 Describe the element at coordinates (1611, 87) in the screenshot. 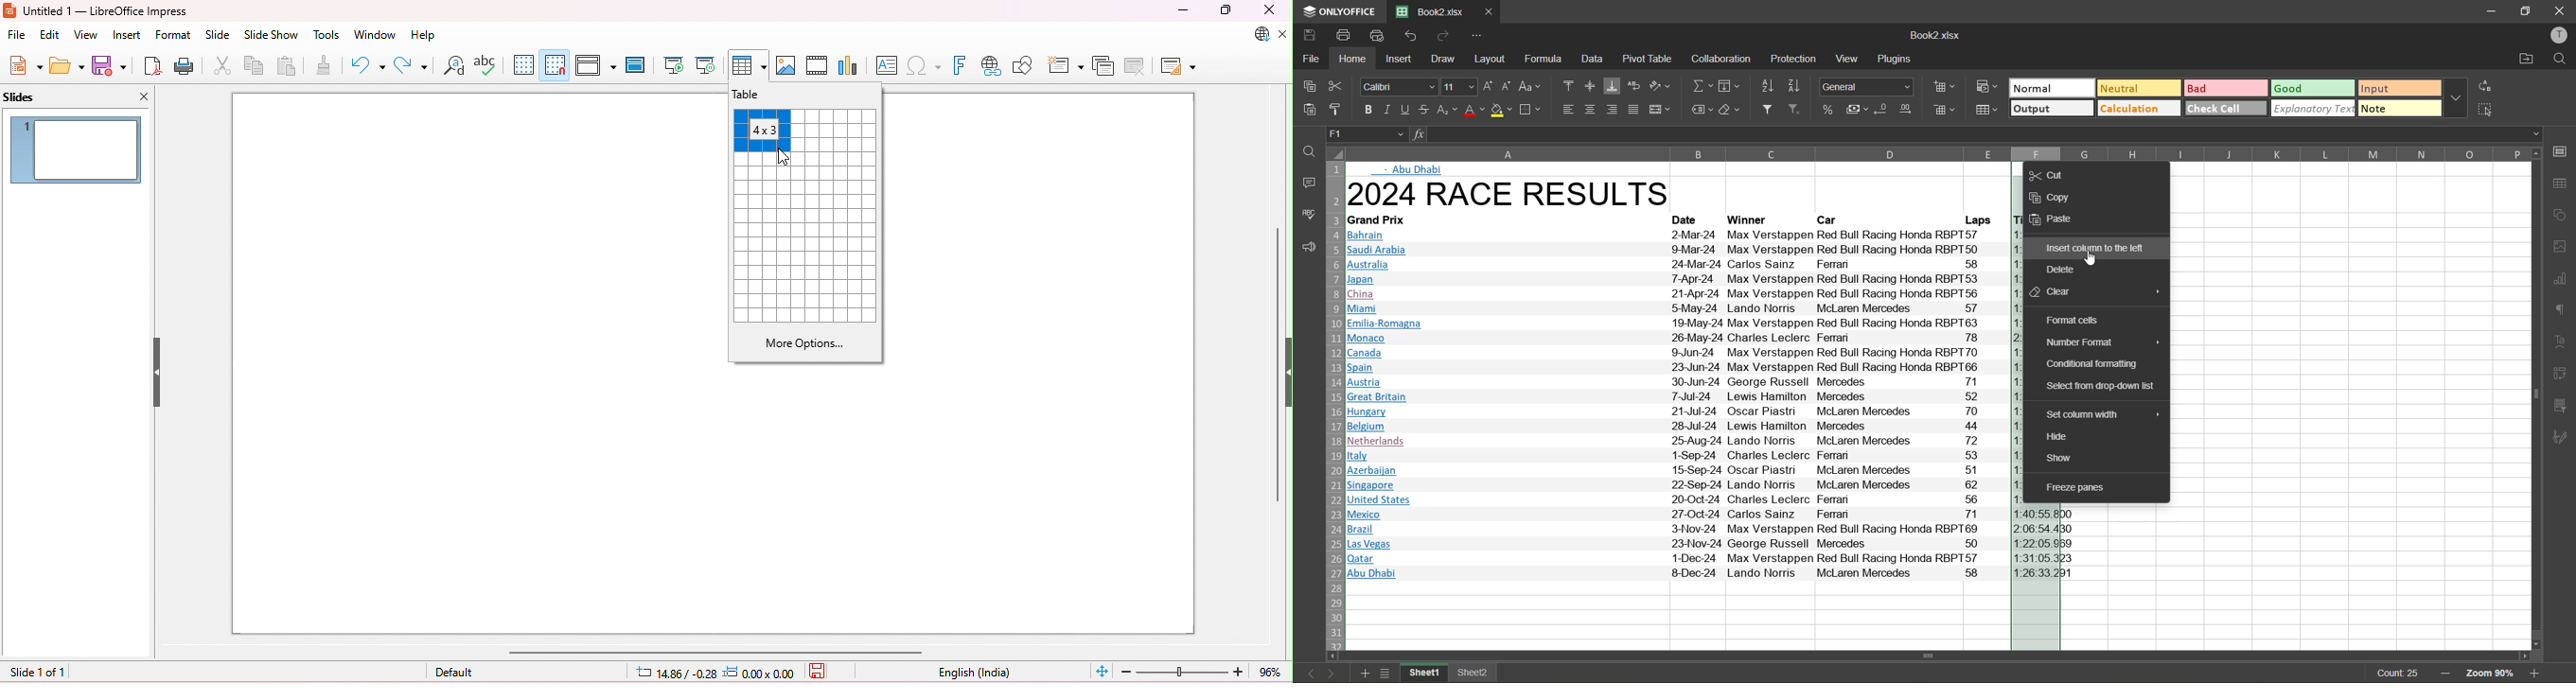

I see `align bottom` at that location.